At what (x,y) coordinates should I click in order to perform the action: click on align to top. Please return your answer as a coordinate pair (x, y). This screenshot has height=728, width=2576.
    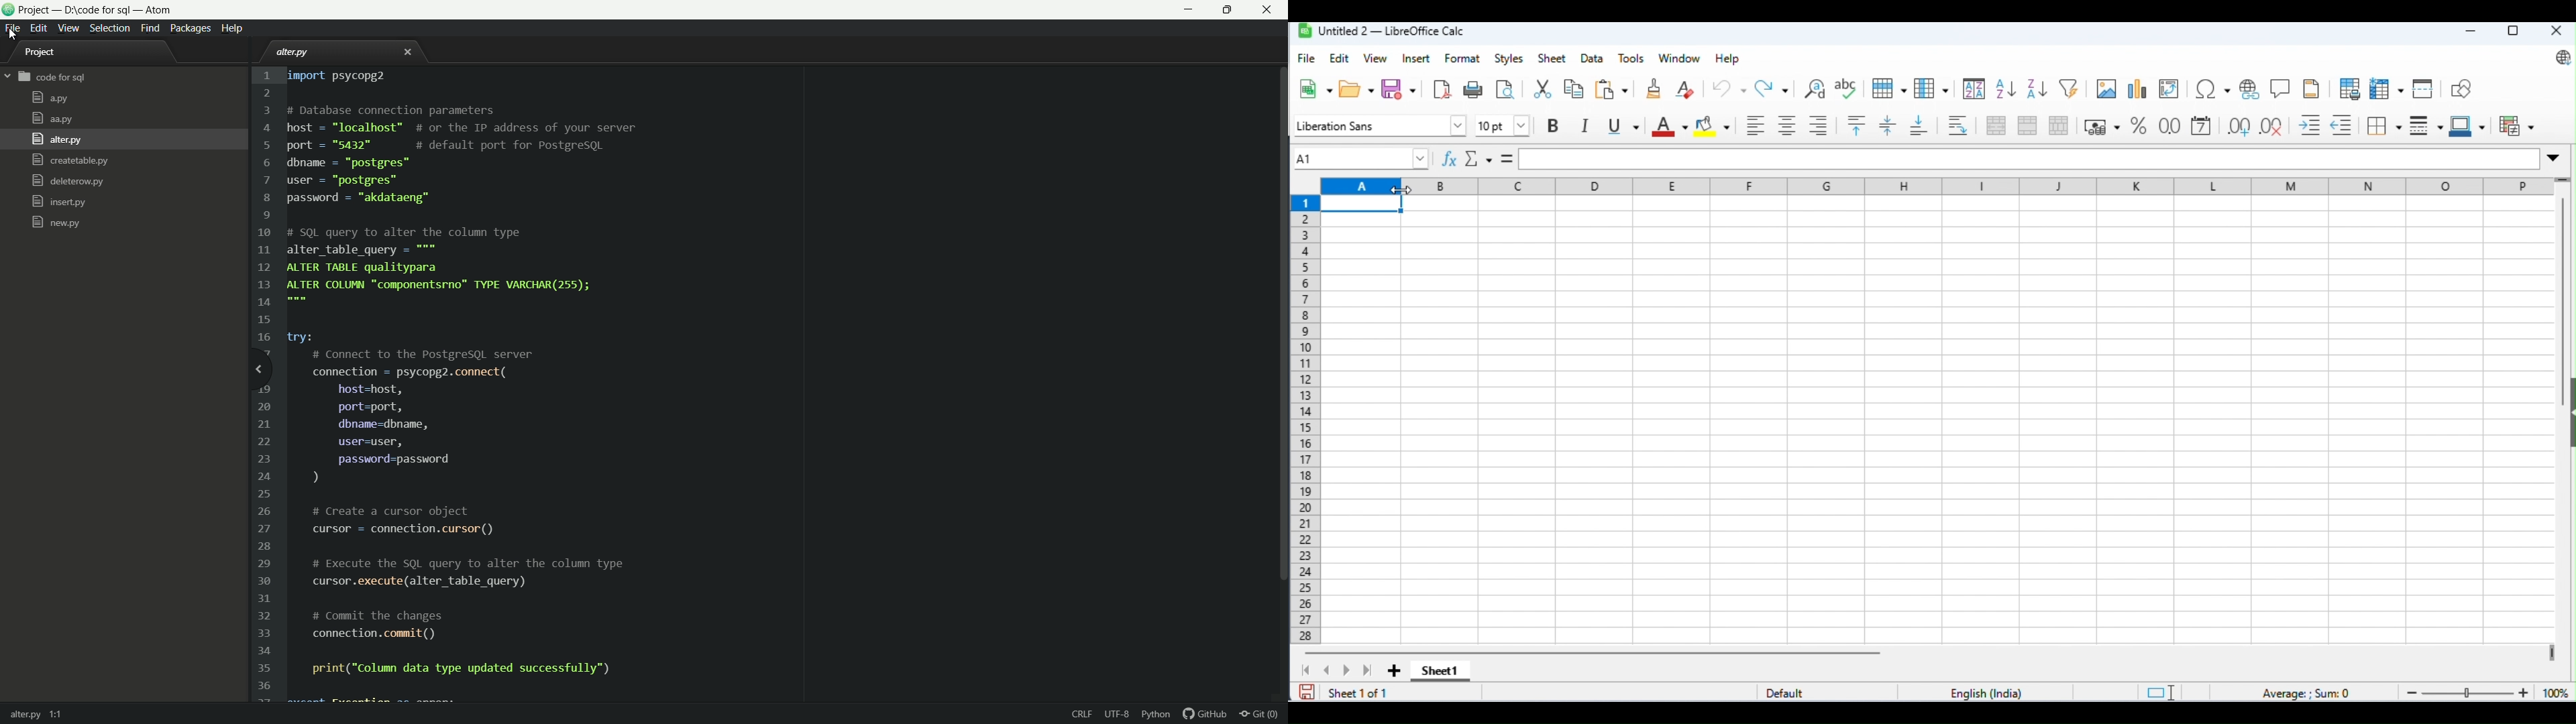
    Looking at the image, I should click on (1857, 125).